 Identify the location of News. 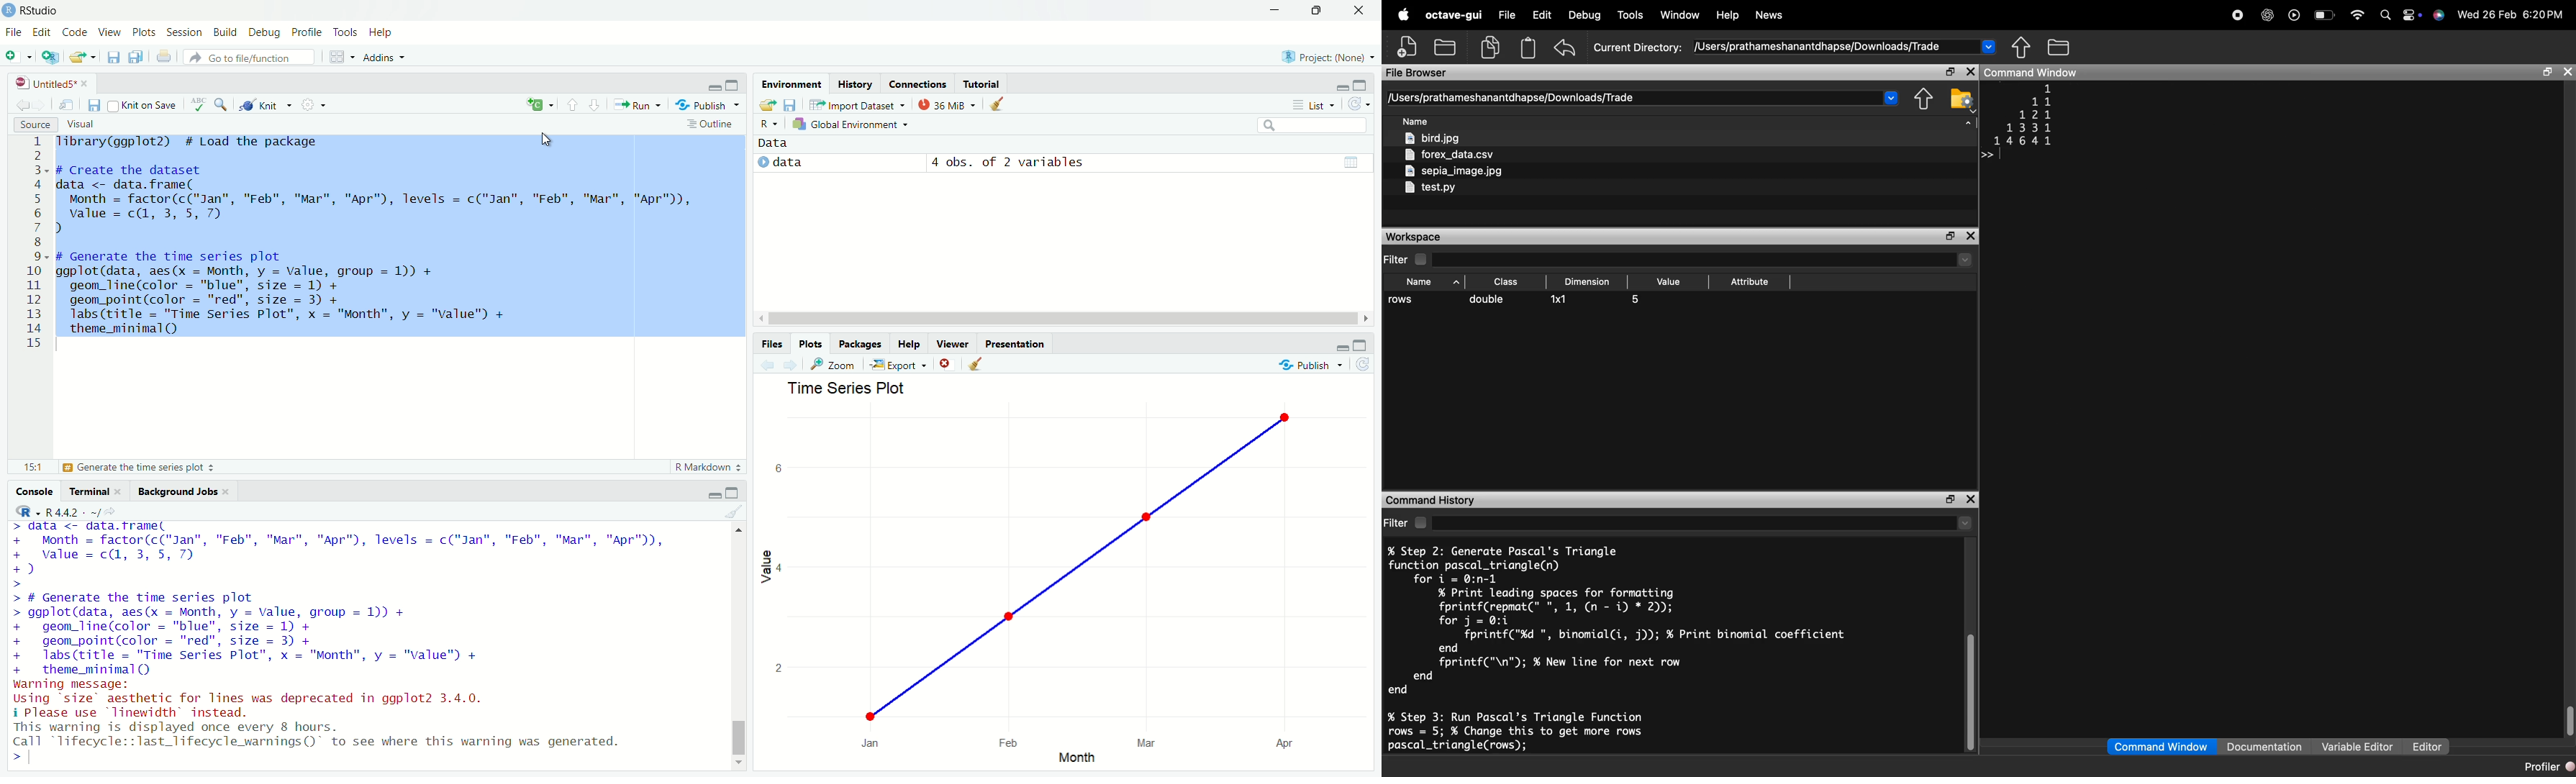
(1770, 15).